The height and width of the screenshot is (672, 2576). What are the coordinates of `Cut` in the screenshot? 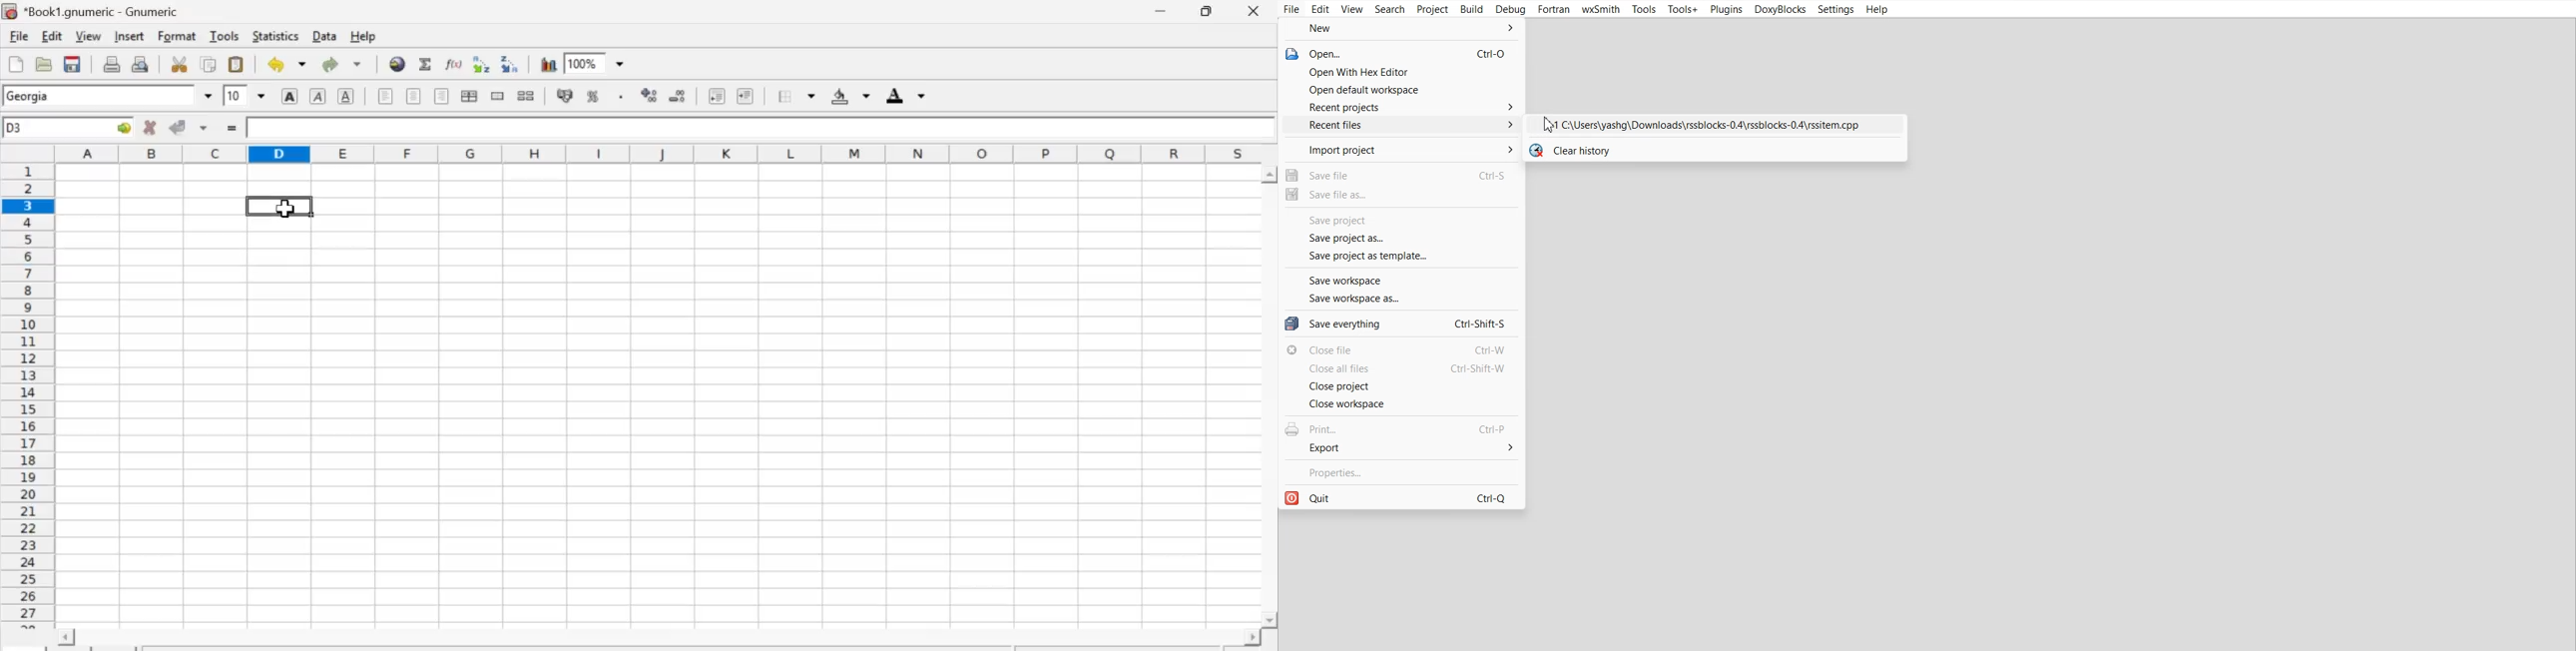 It's located at (180, 64).